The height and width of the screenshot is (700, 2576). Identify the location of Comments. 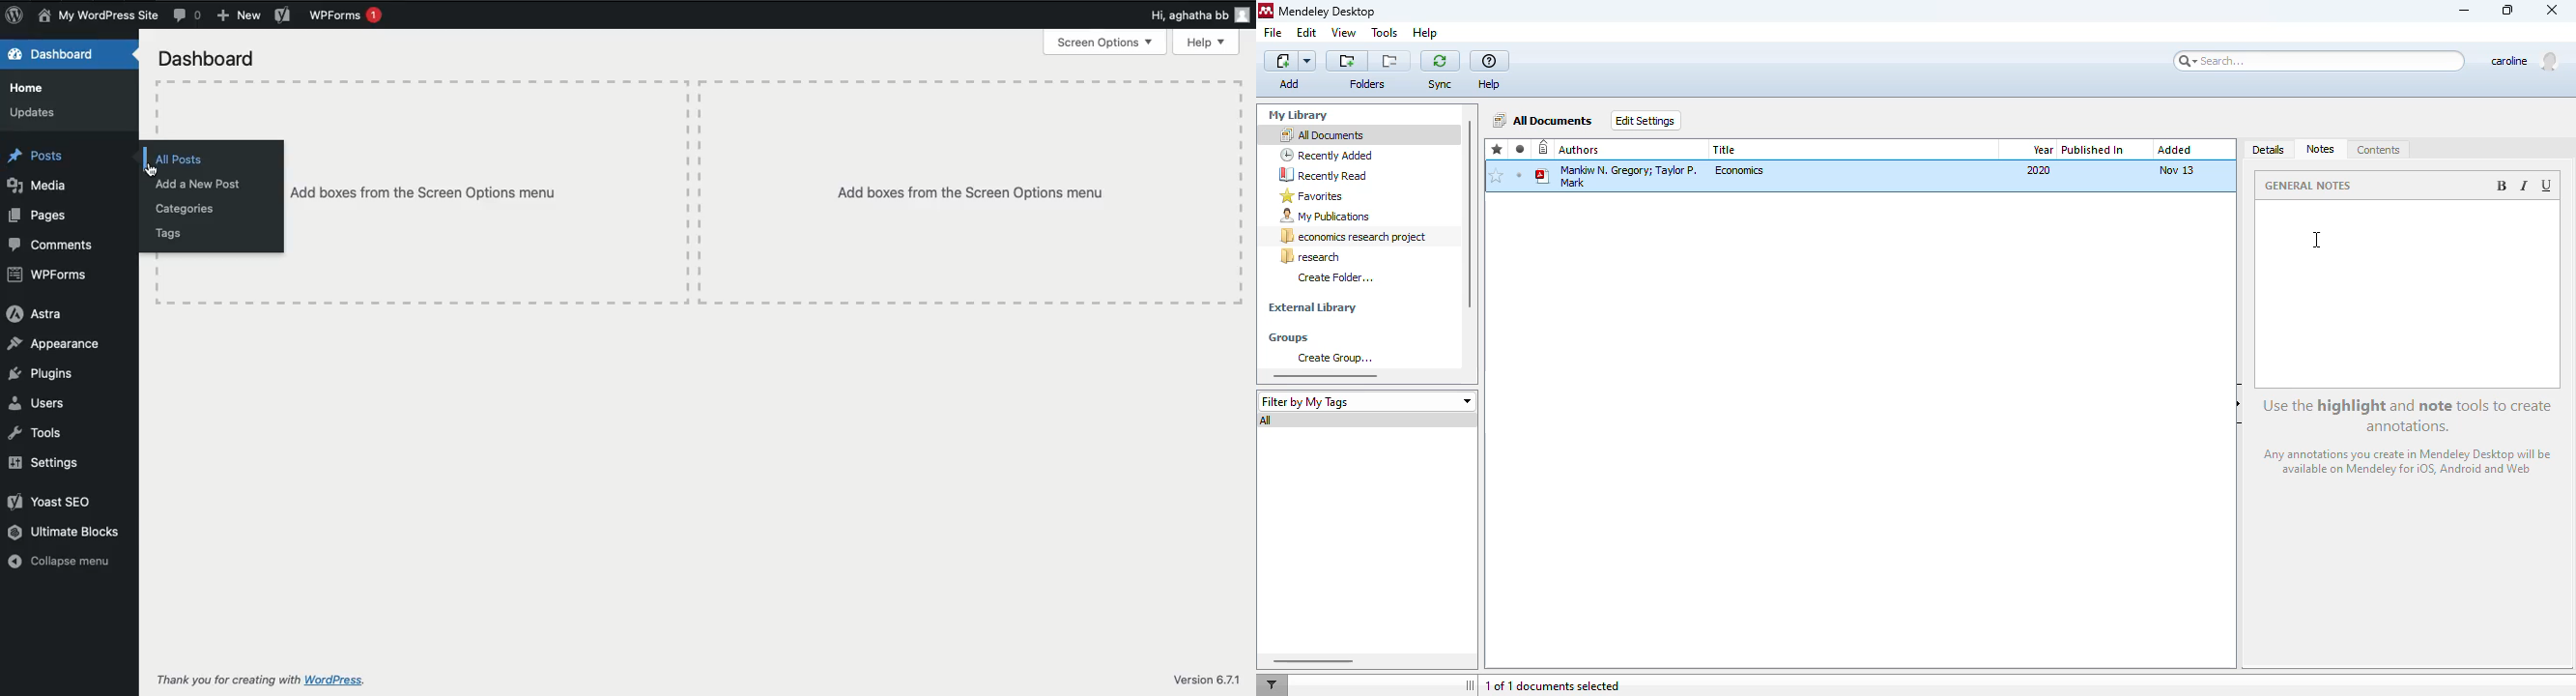
(190, 17).